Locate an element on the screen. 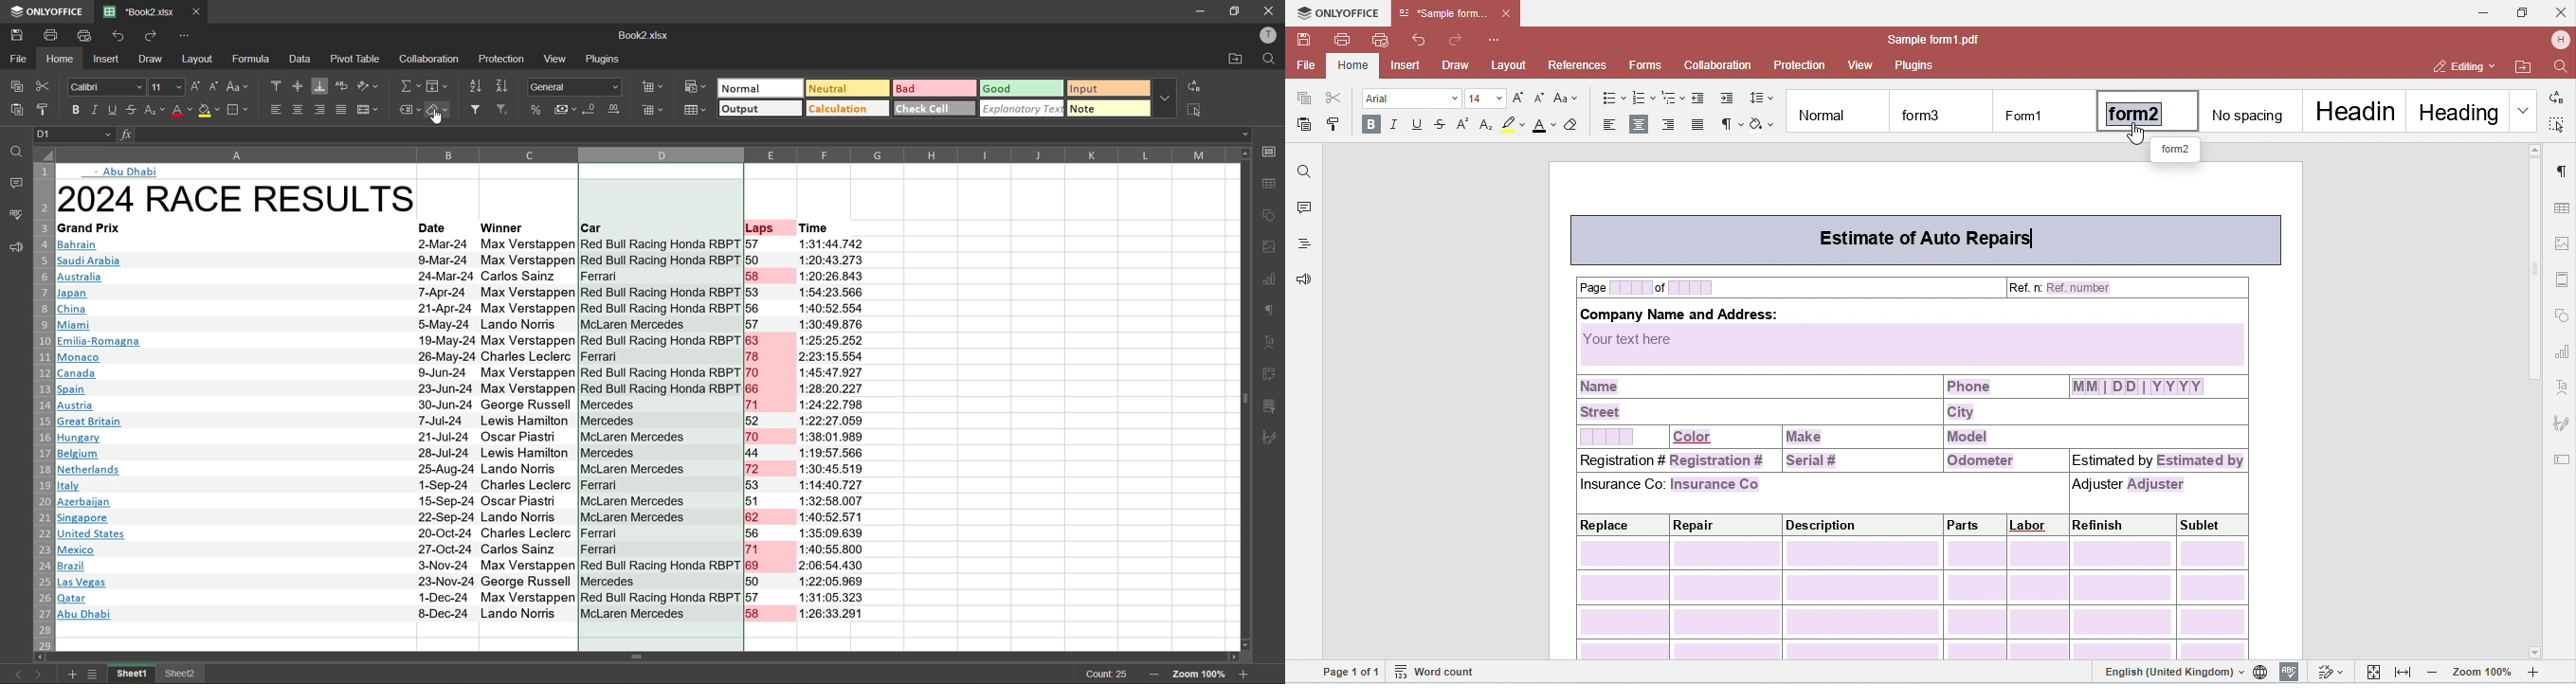 This screenshot has width=2576, height=700. images is located at coordinates (1272, 249).